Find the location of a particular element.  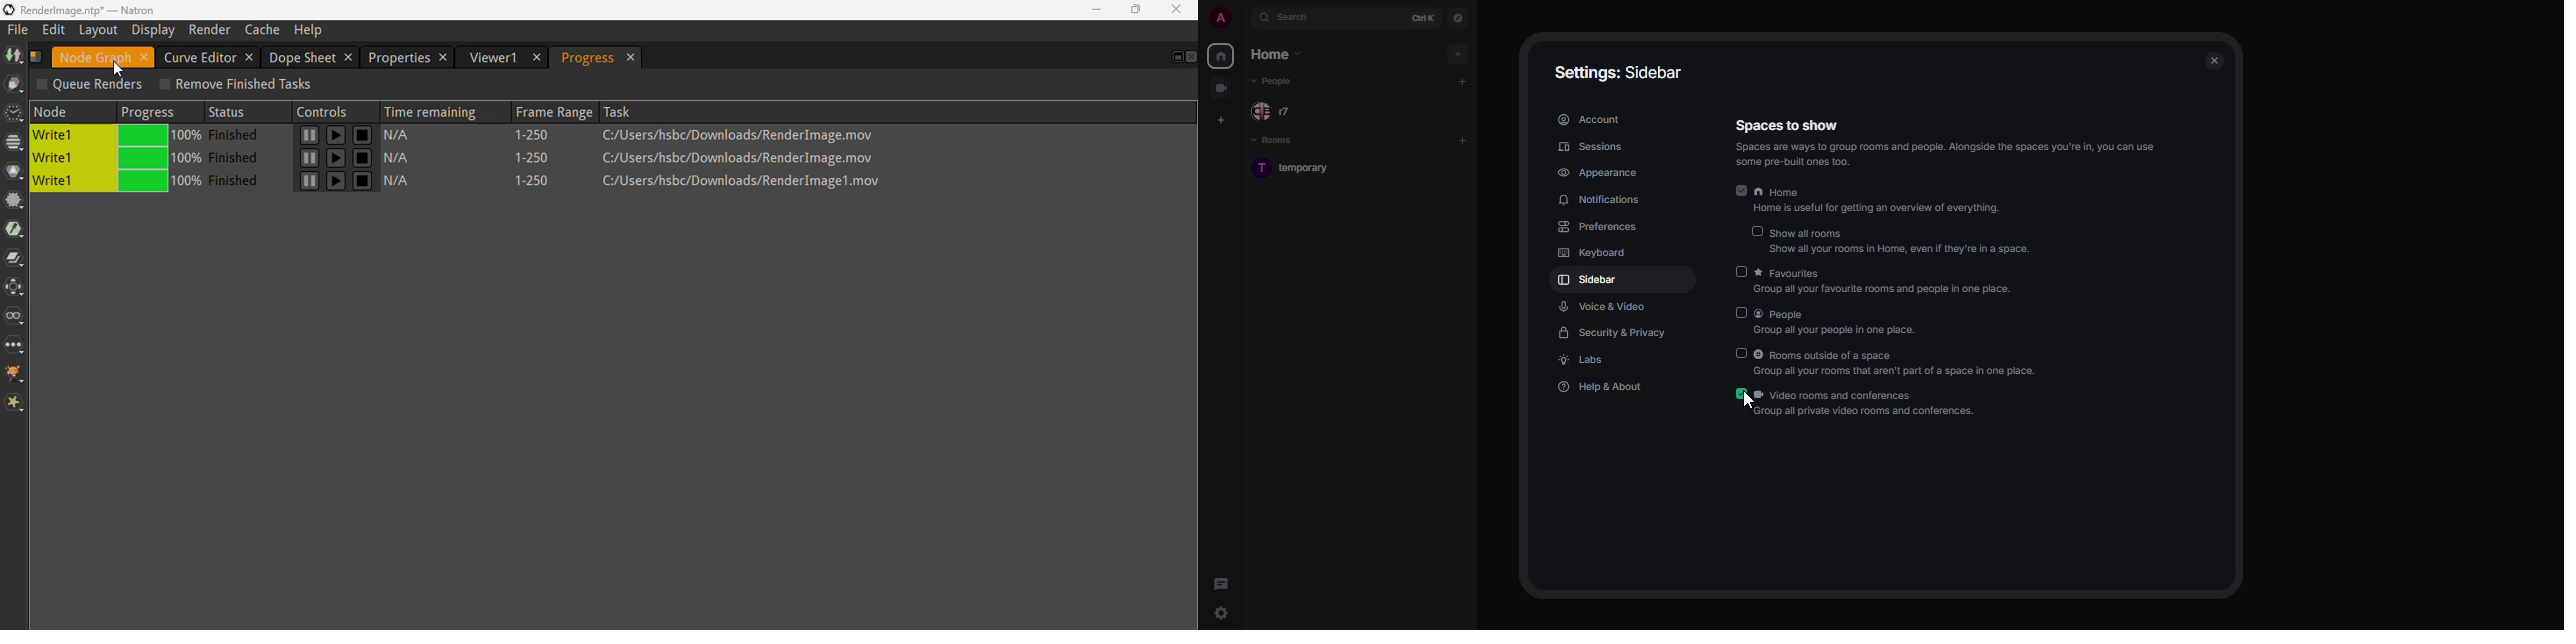

favorites is located at coordinates (1889, 272).